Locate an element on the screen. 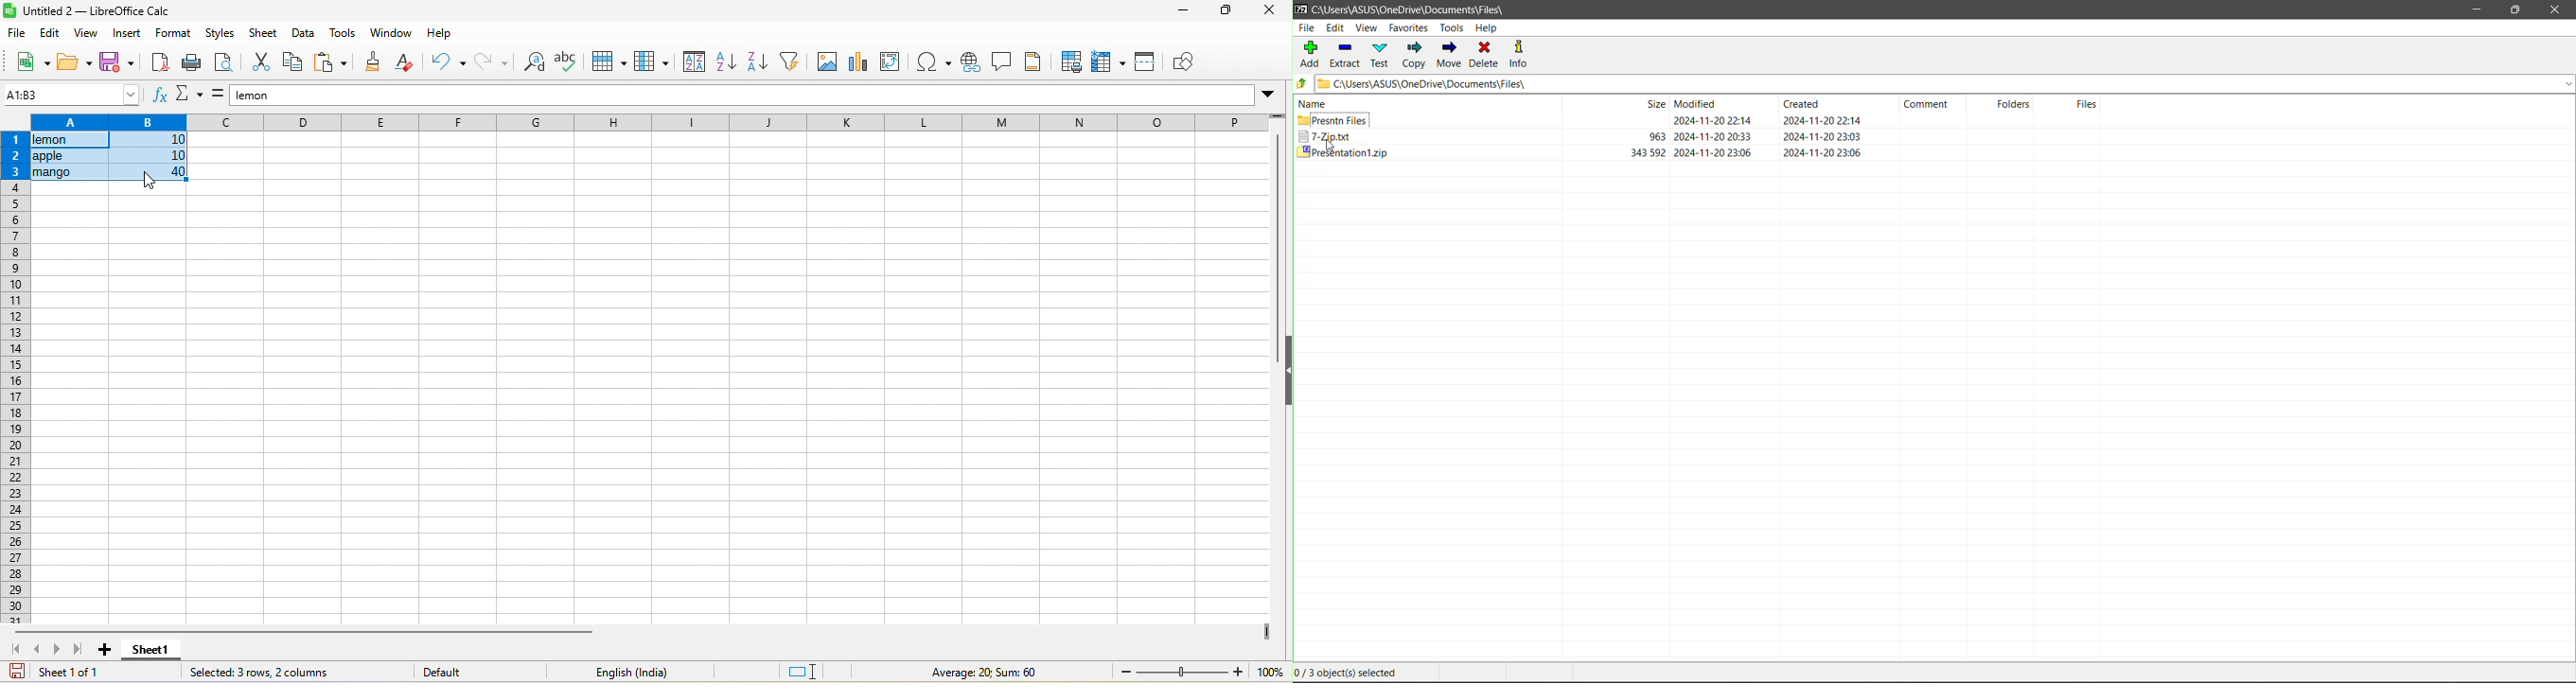 The height and width of the screenshot is (700, 2576). image is located at coordinates (822, 64).